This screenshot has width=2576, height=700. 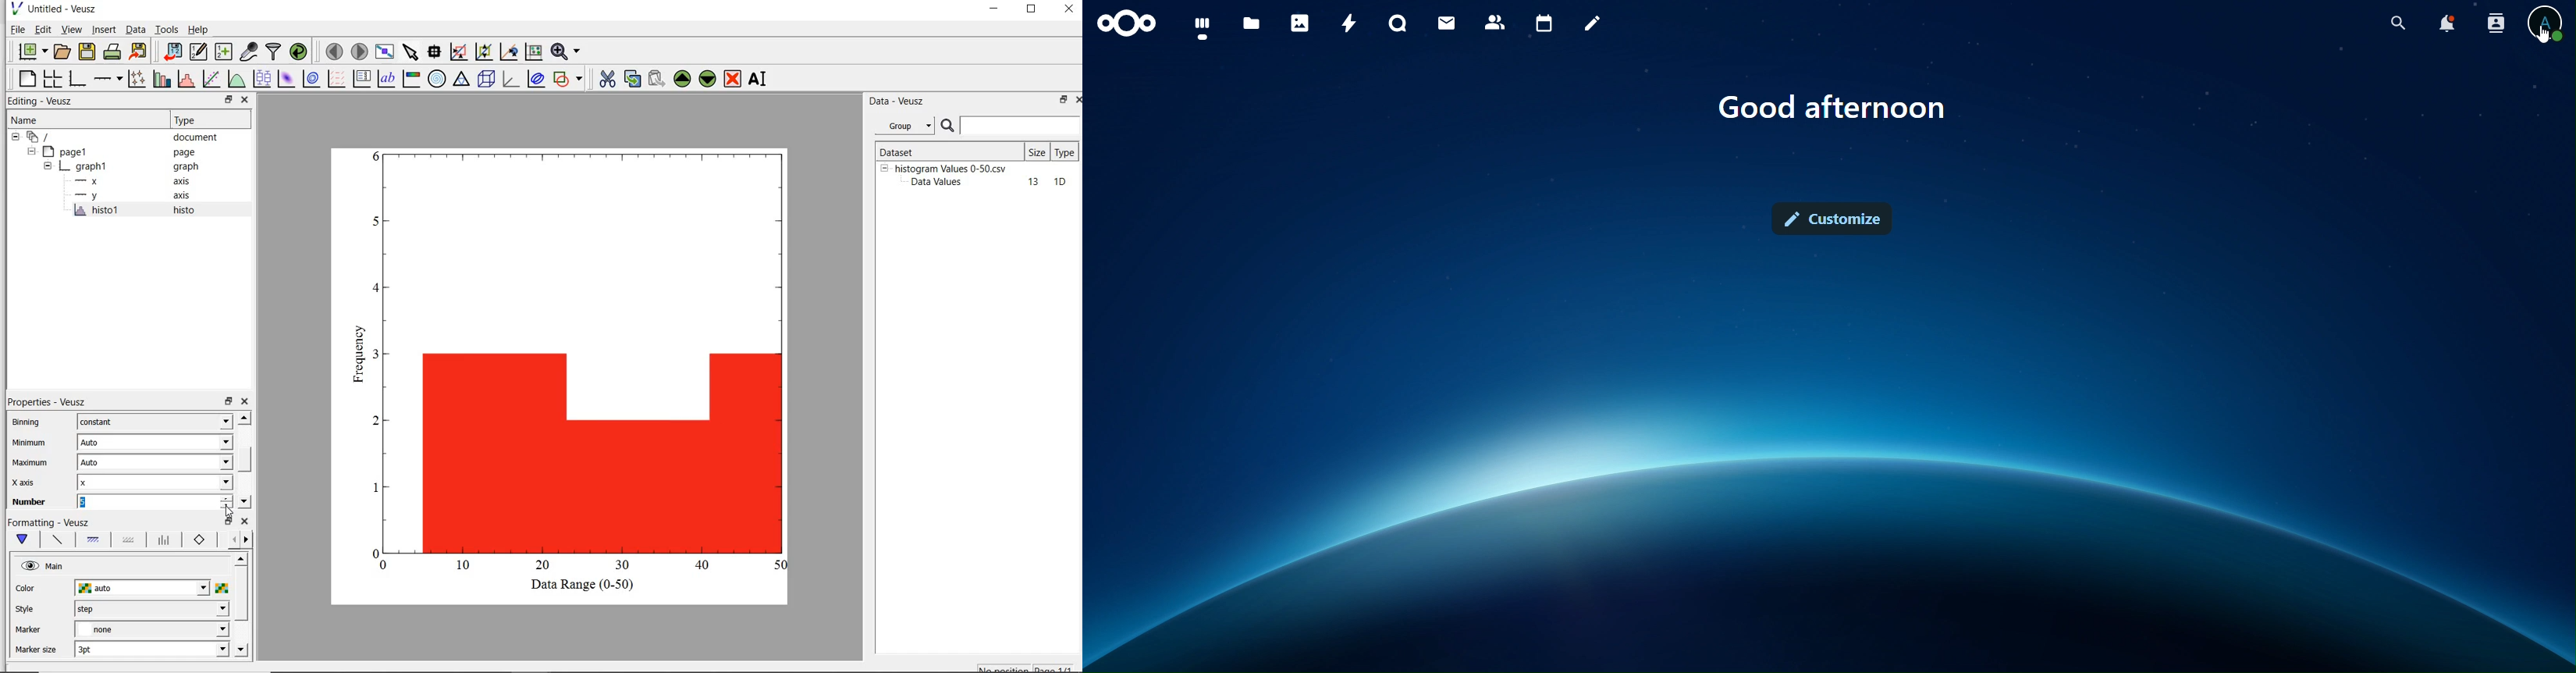 What do you see at coordinates (1398, 24) in the screenshot?
I see `talk` at bounding box center [1398, 24].